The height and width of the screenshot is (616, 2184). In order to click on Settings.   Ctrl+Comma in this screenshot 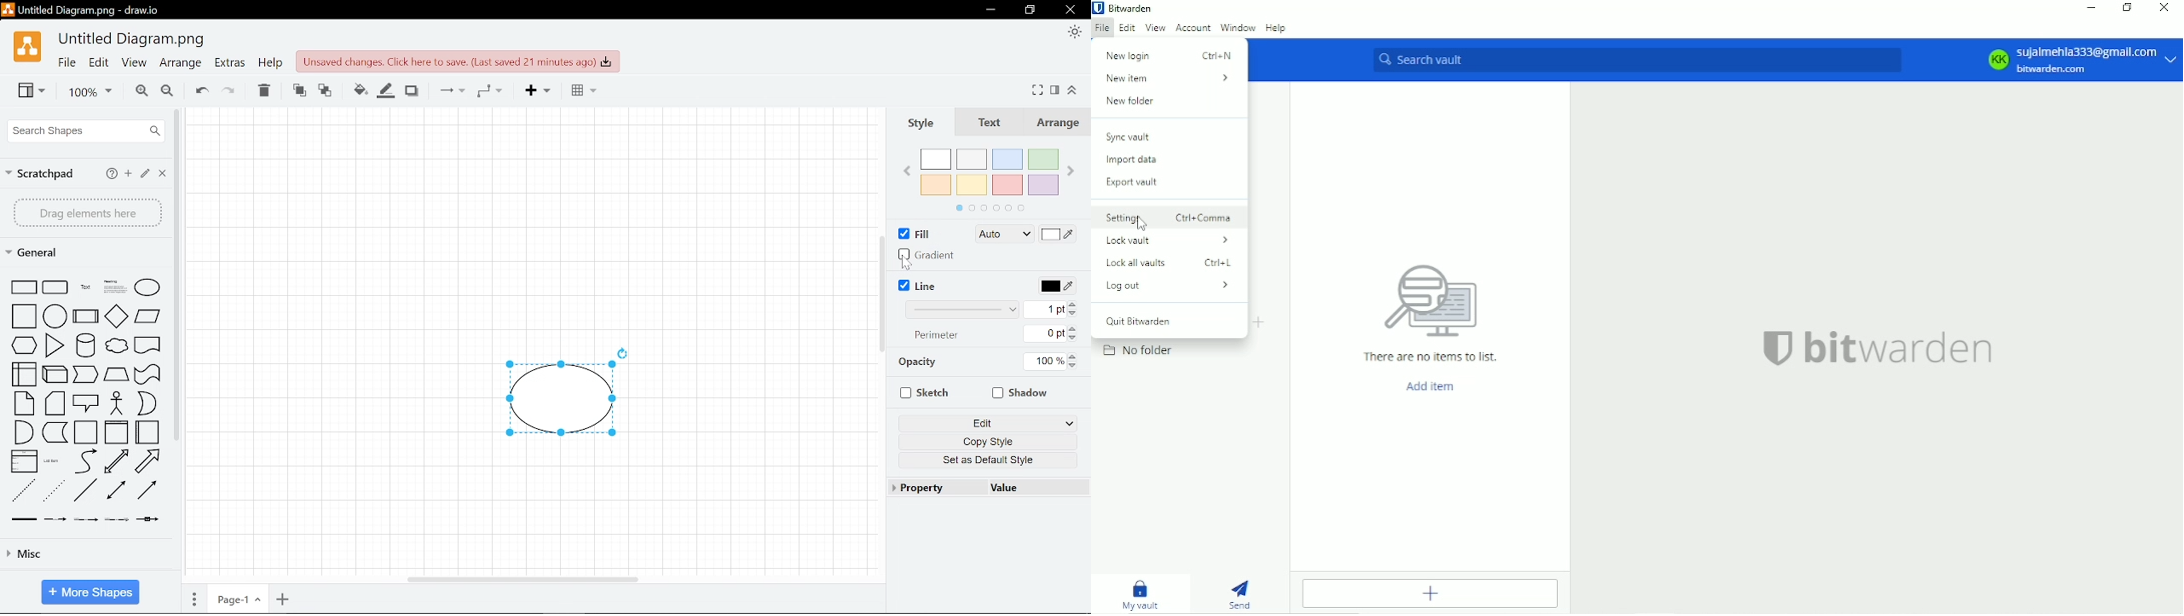, I will do `click(1170, 217)`.